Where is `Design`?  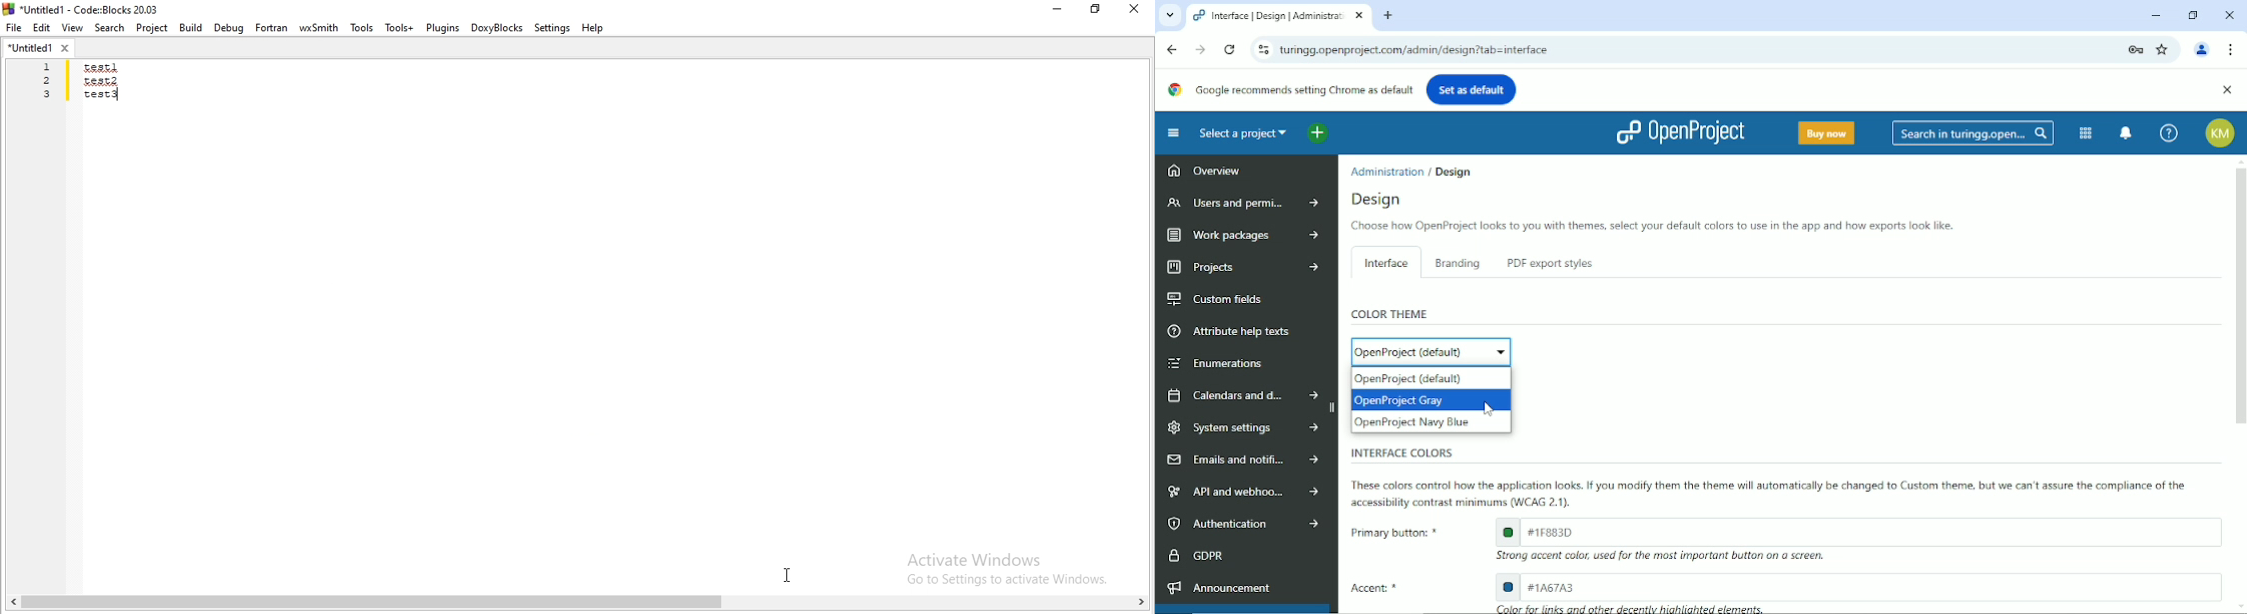
Design is located at coordinates (1381, 199).